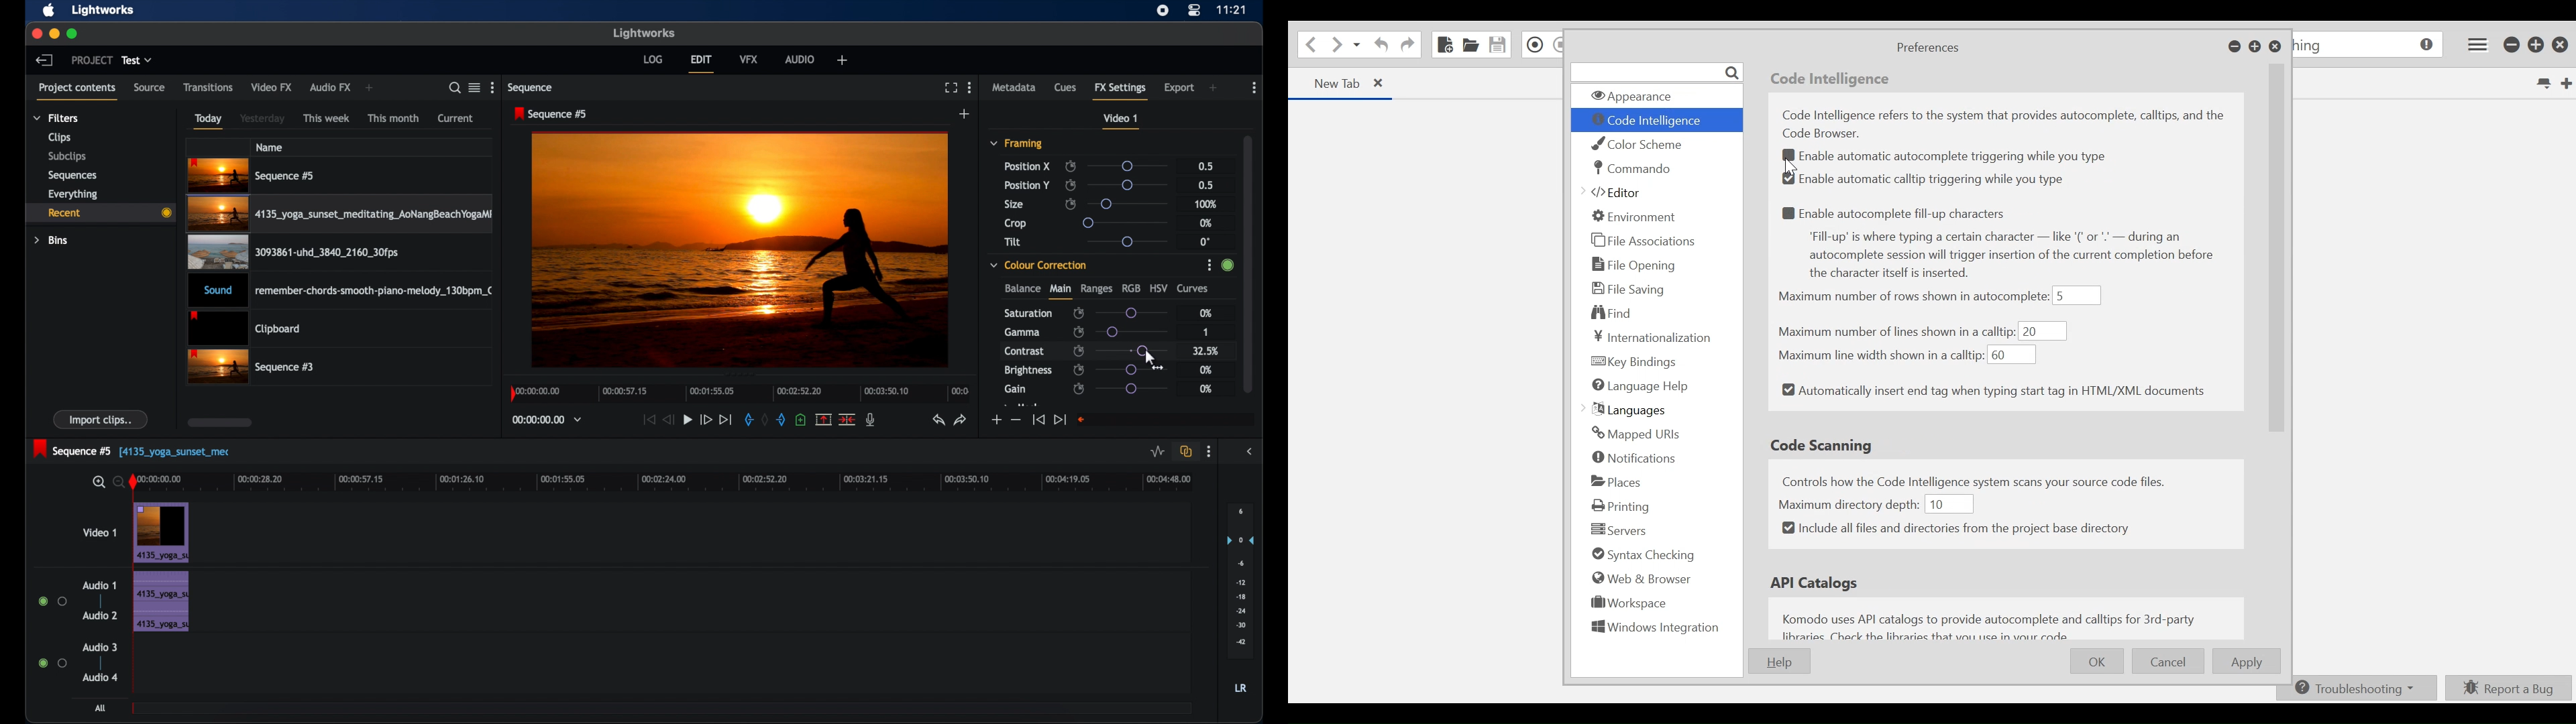 This screenshot has width=2576, height=728. What do you see at coordinates (1640, 556) in the screenshot?
I see `Syntax Checking` at bounding box center [1640, 556].